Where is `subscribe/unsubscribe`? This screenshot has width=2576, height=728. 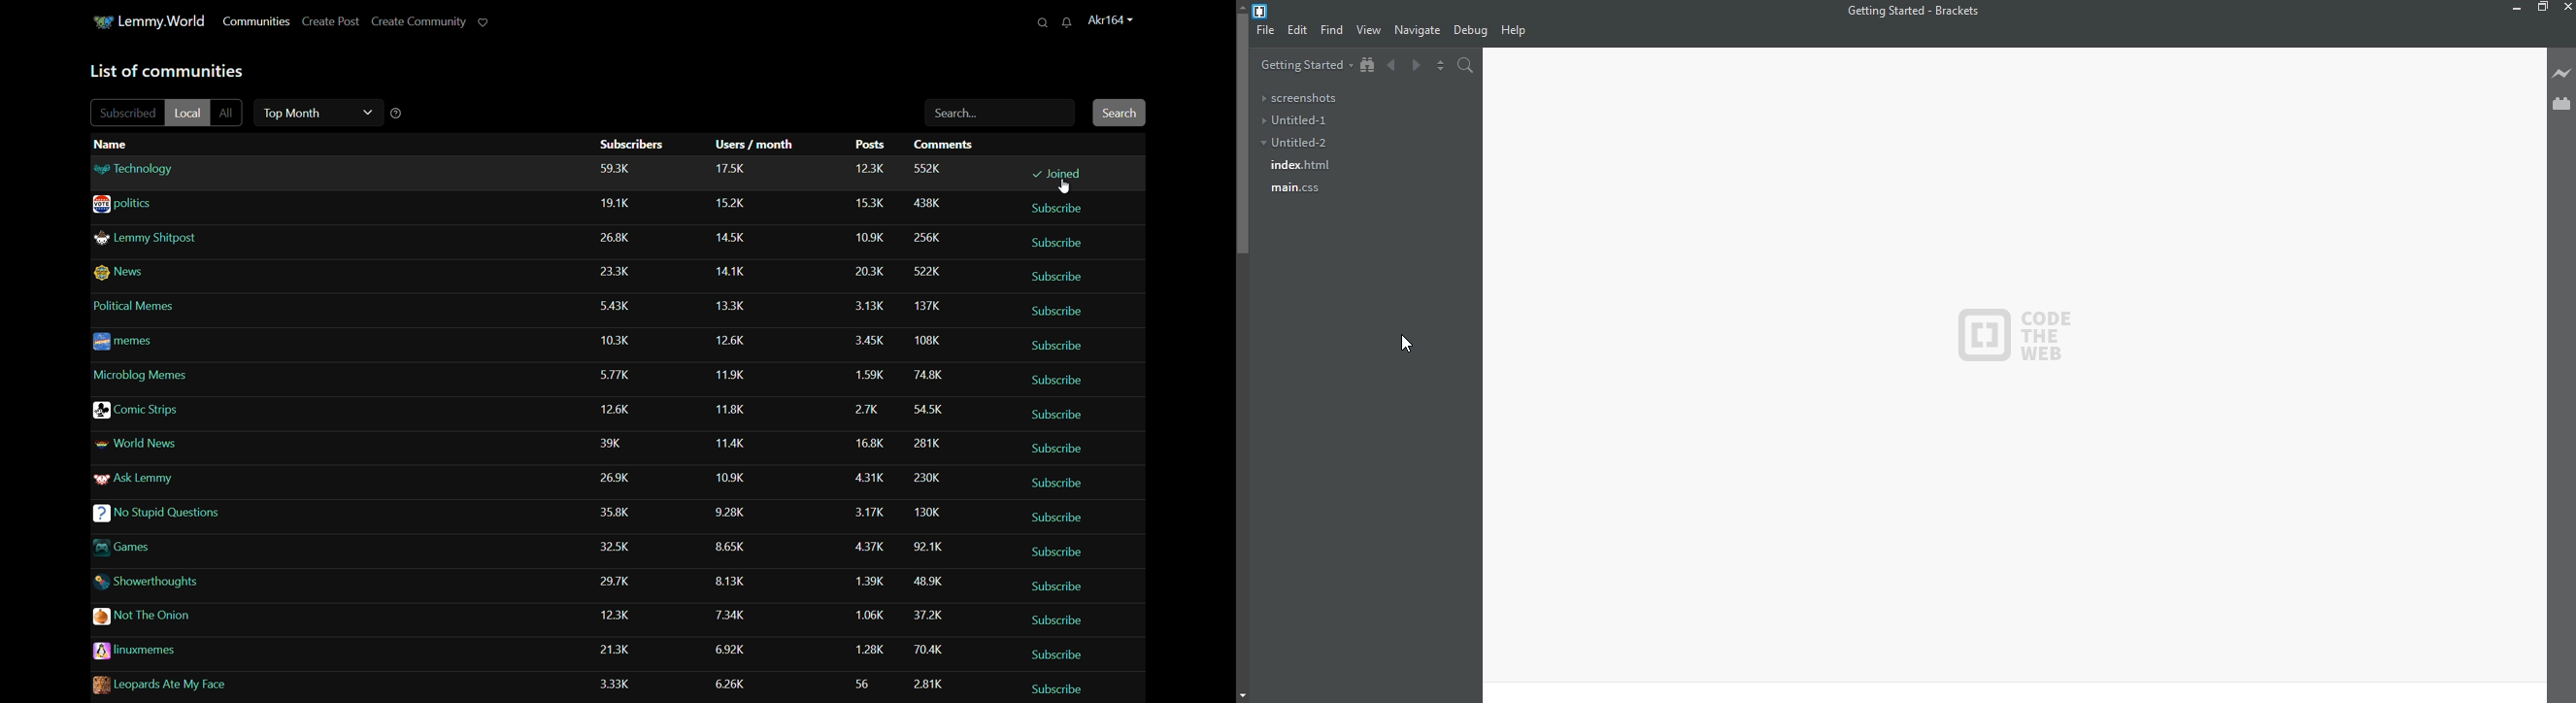 subscribe/unsubscribe is located at coordinates (1057, 619).